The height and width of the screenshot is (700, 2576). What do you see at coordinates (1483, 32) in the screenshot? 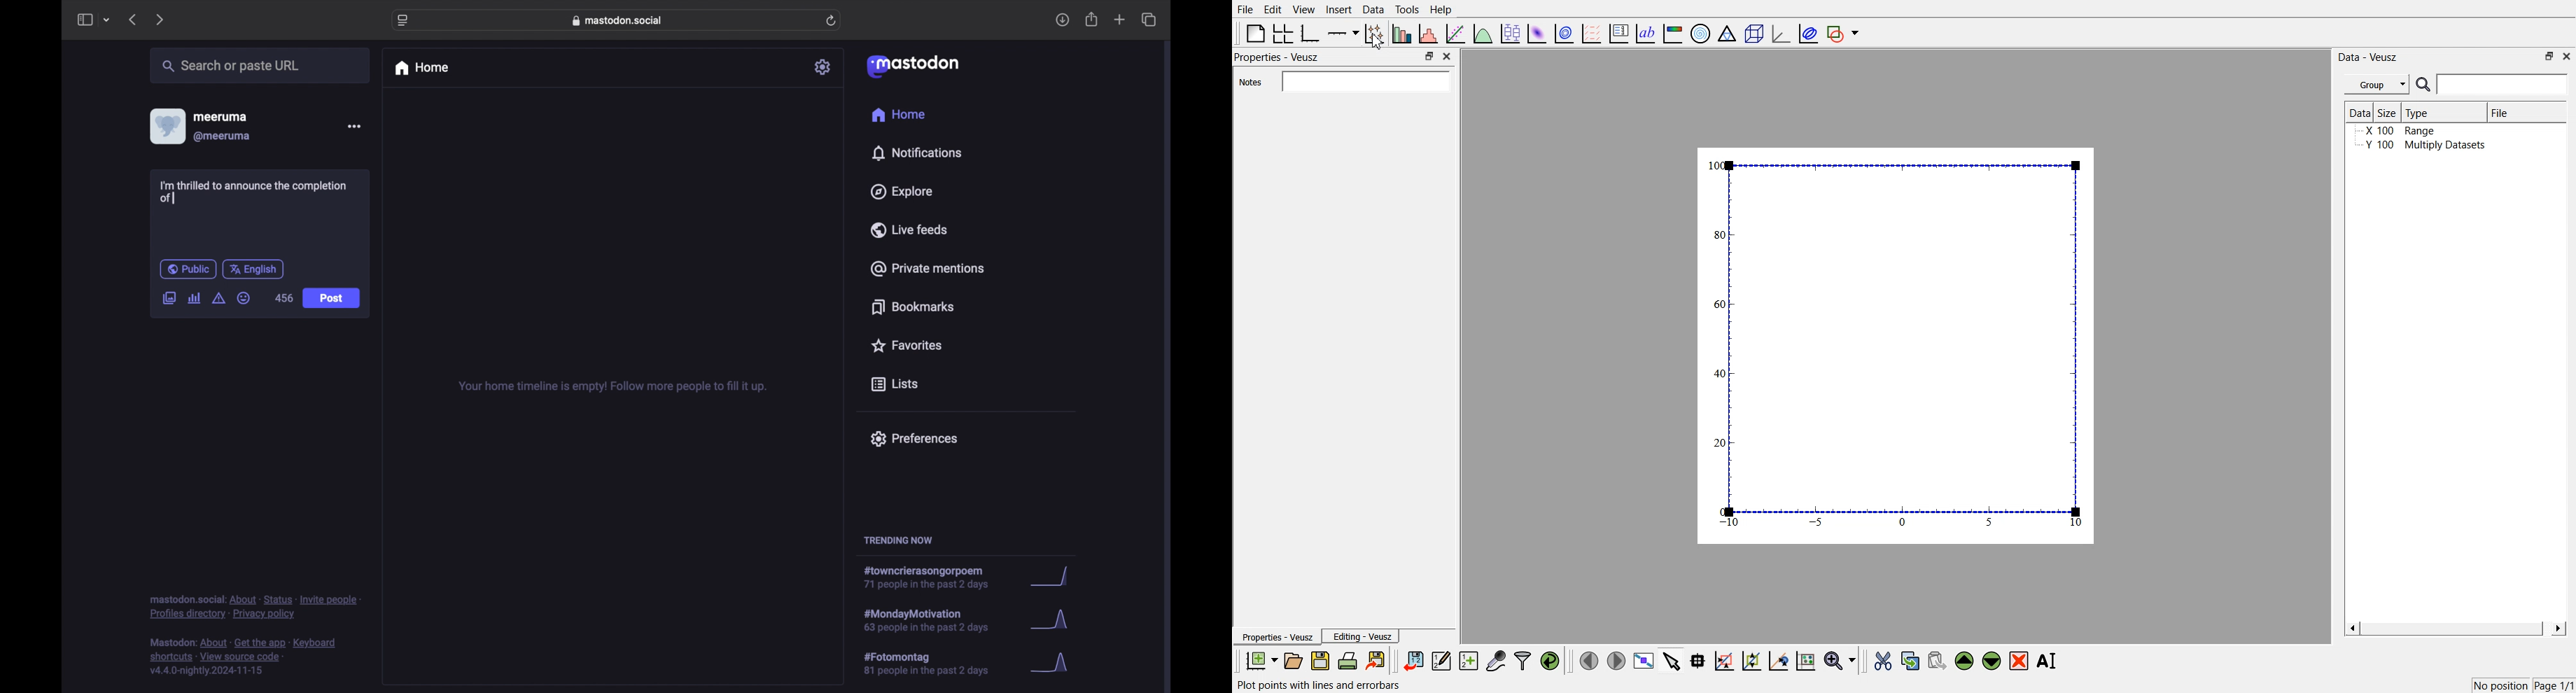
I see `plot a function on a graph` at bounding box center [1483, 32].